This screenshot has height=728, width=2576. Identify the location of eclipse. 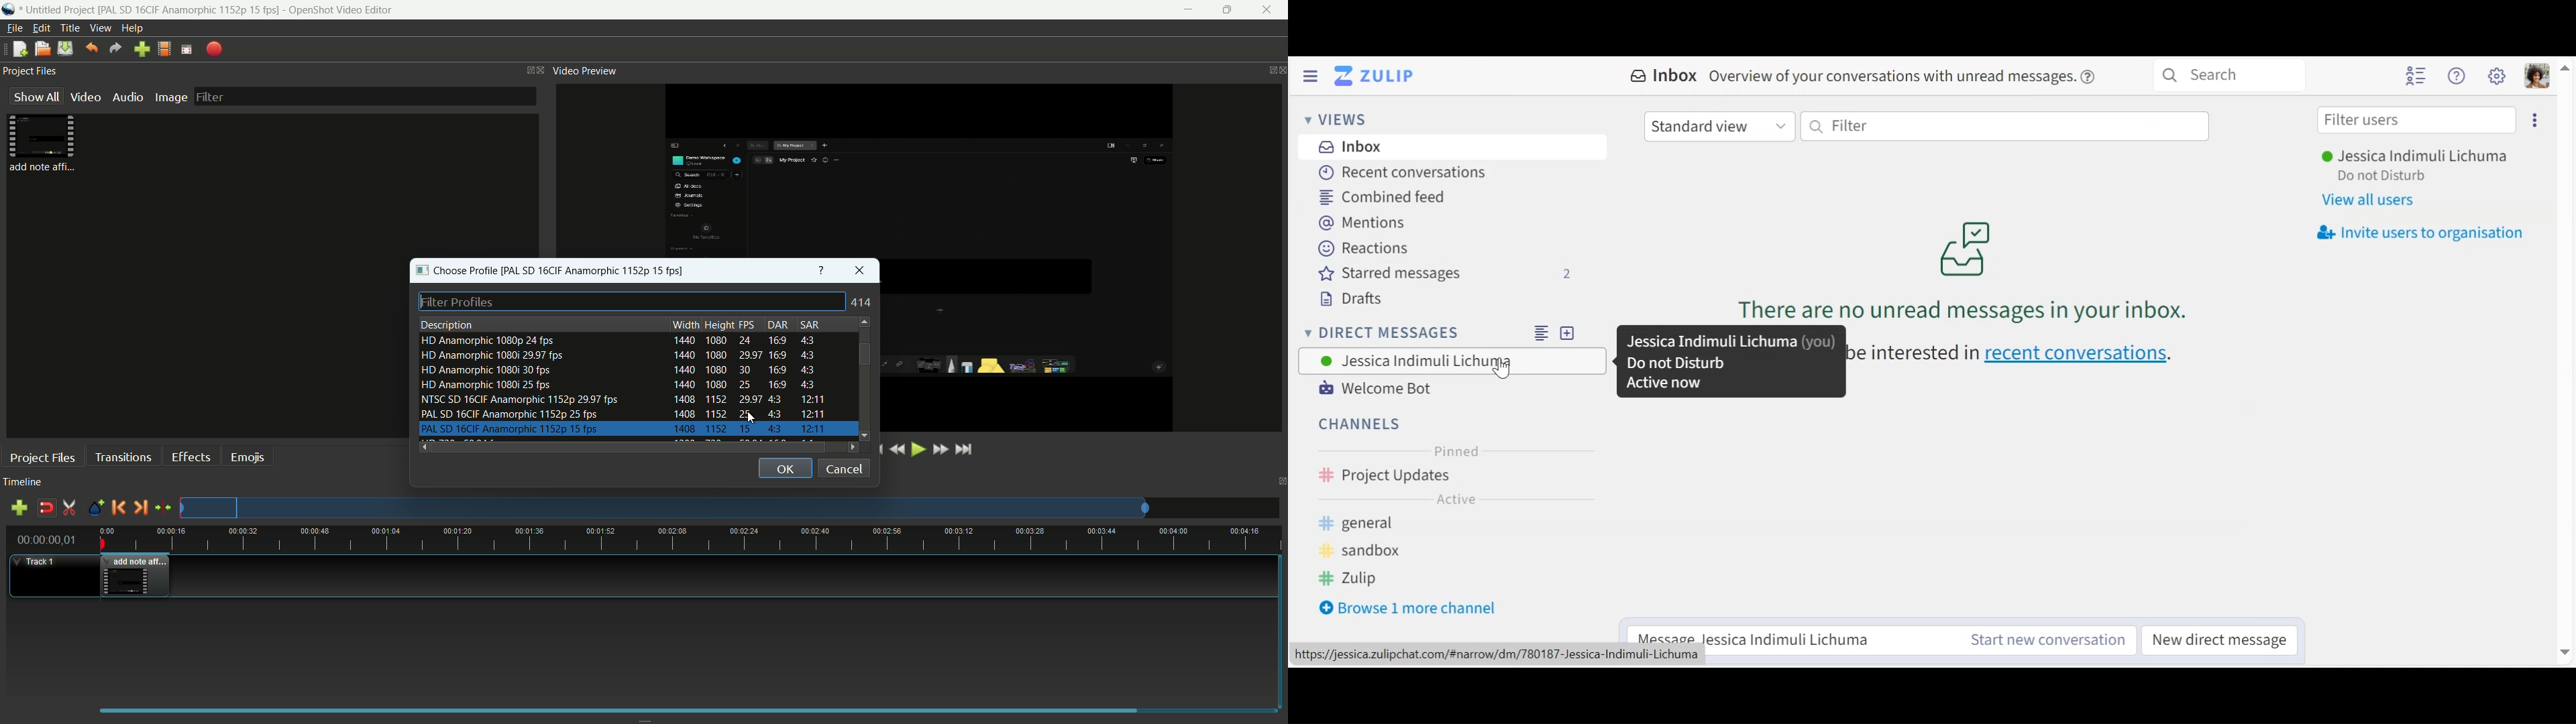
(2537, 119).